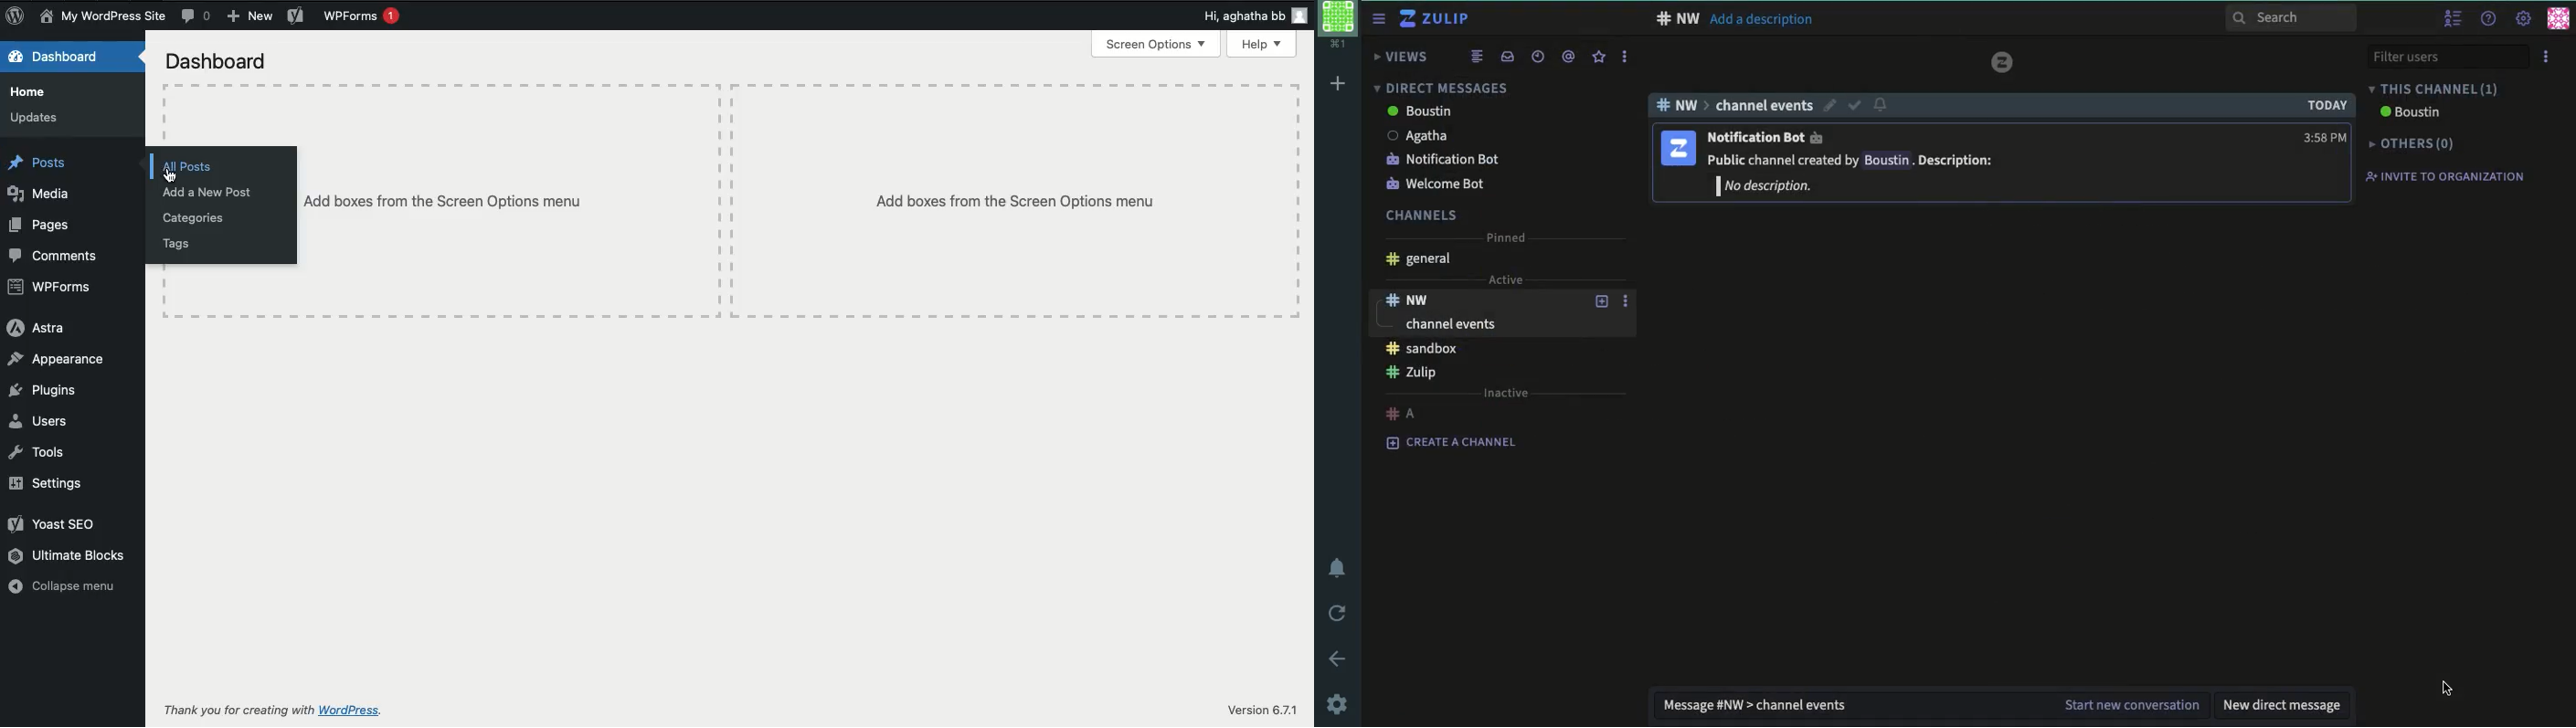 This screenshot has width=2576, height=728. Describe the element at coordinates (38, 454) in the screenshot. I see `Tools ` at that location.